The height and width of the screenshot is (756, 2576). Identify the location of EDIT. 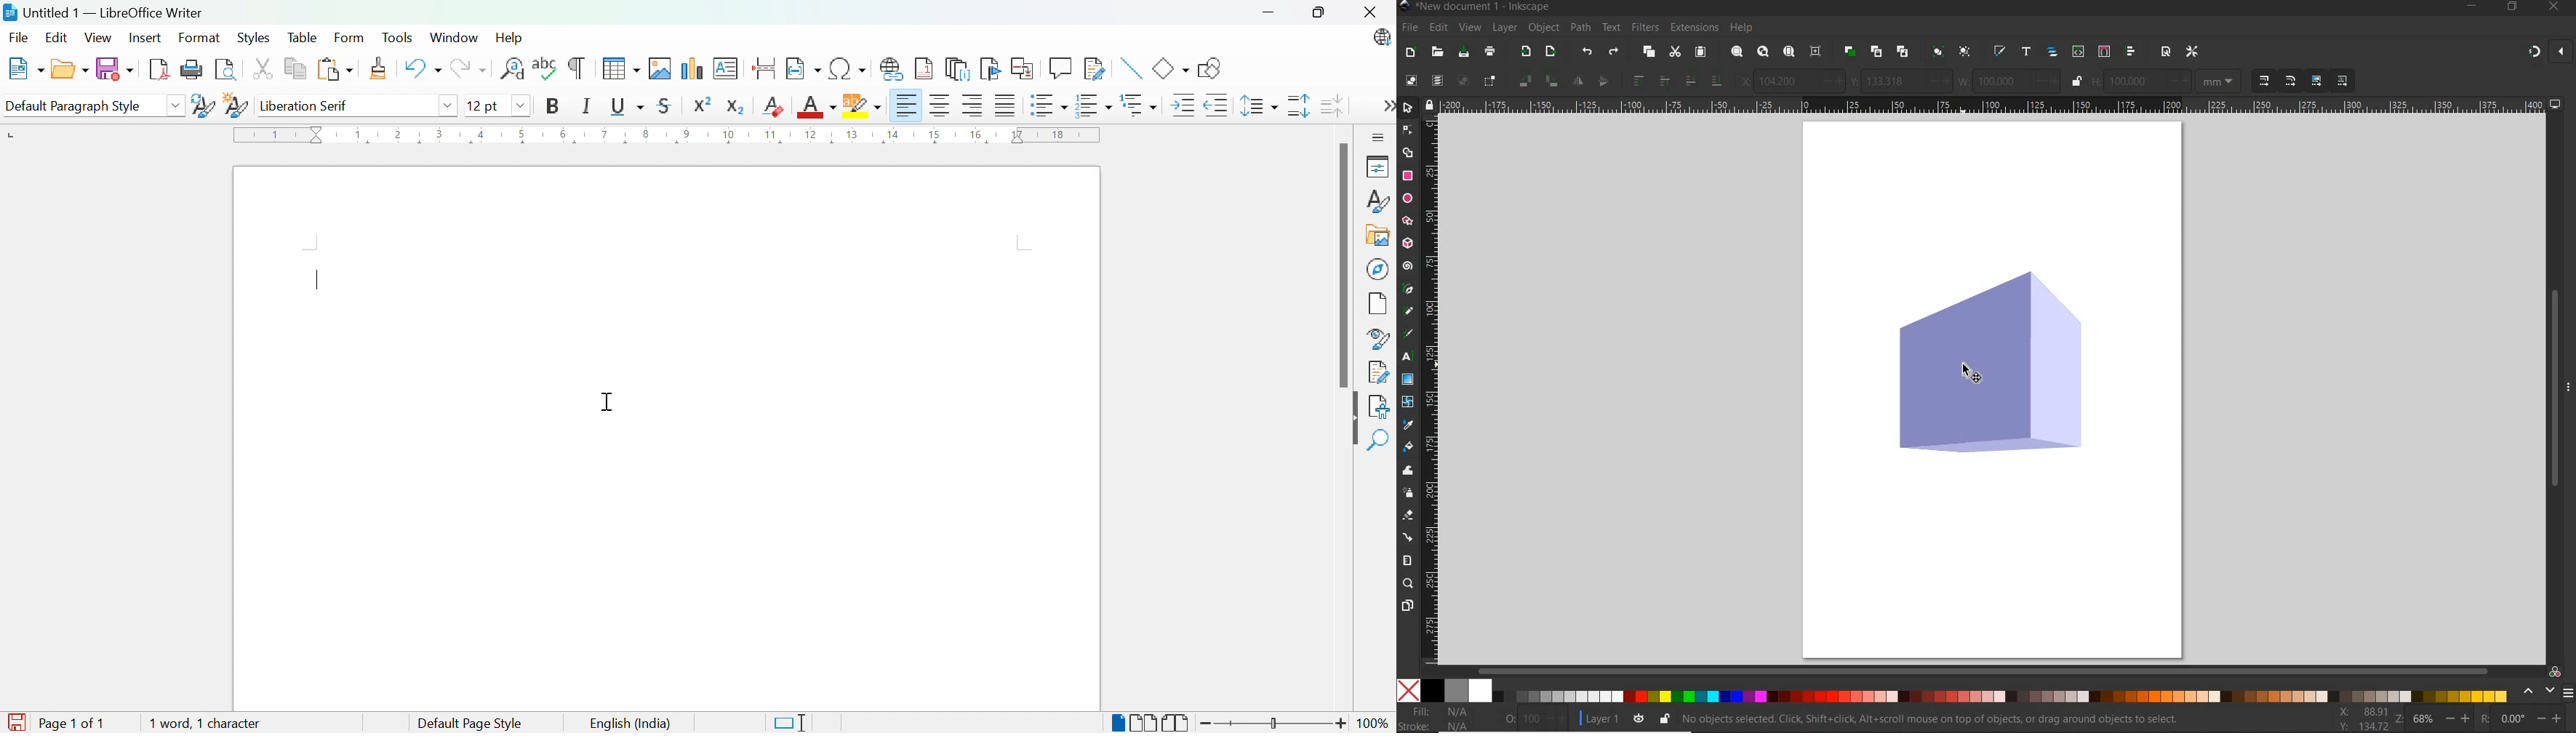
(1437, 26).